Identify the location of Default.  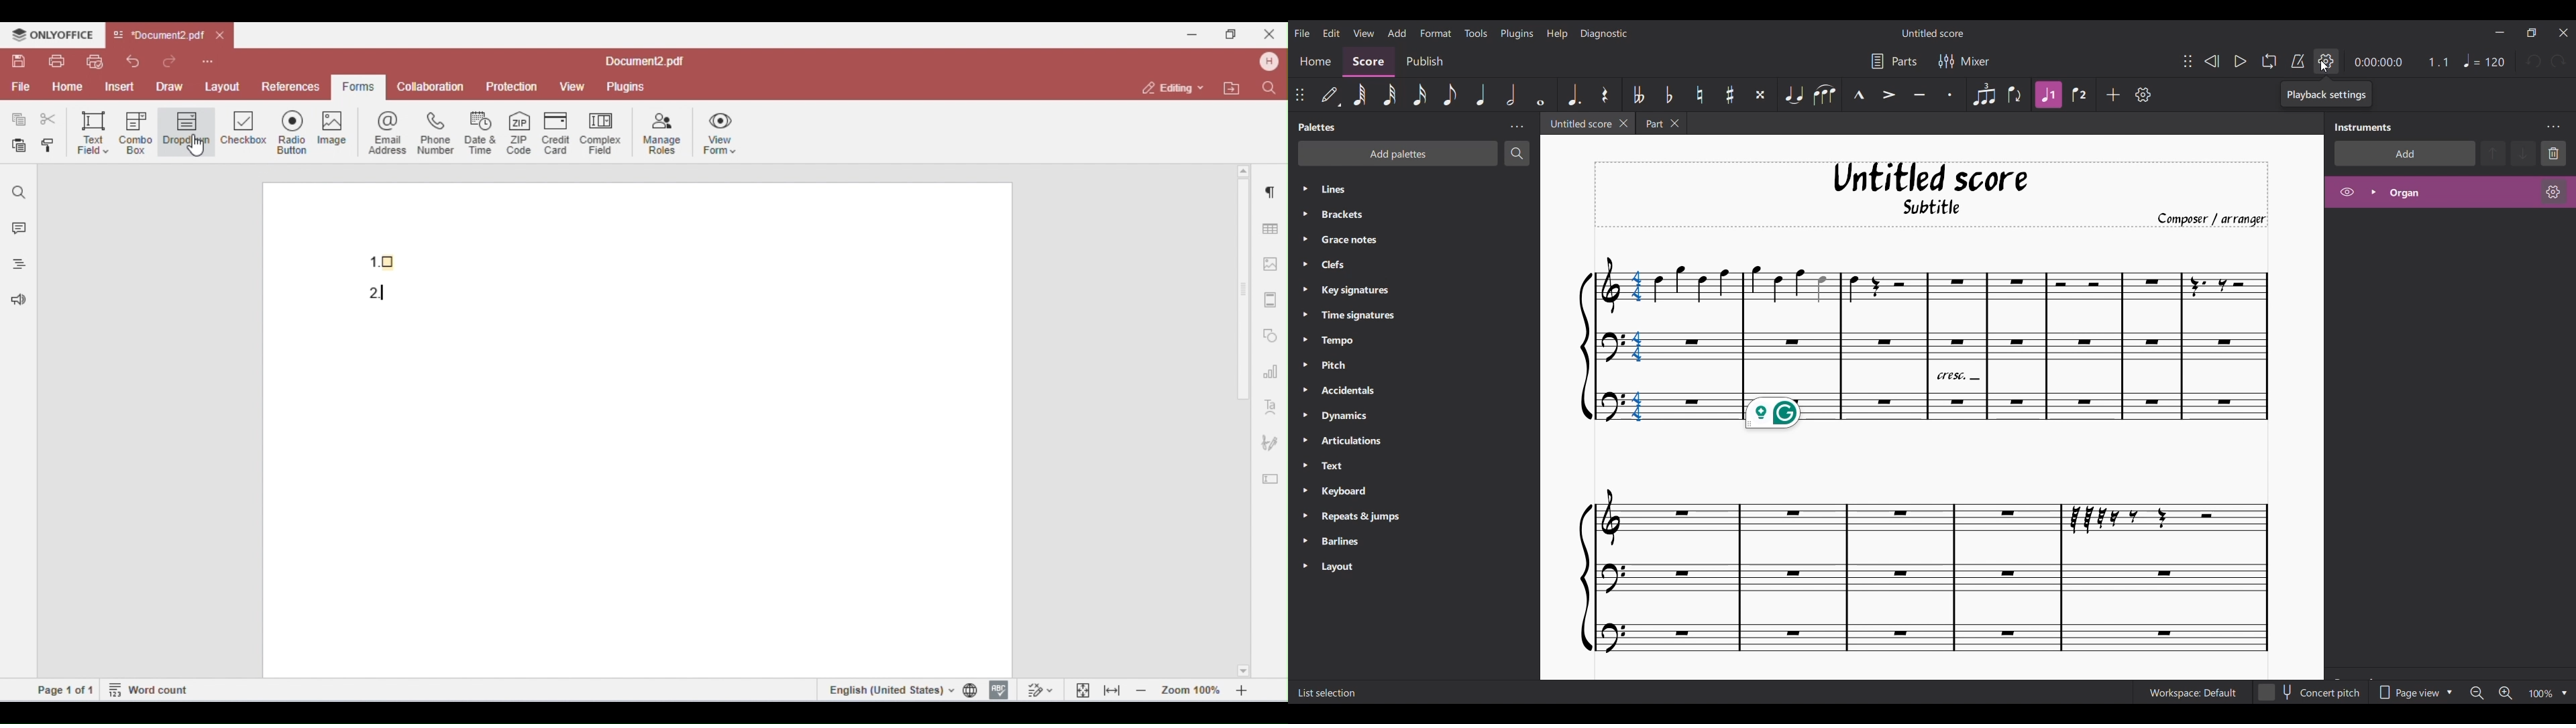
(1330, 95).